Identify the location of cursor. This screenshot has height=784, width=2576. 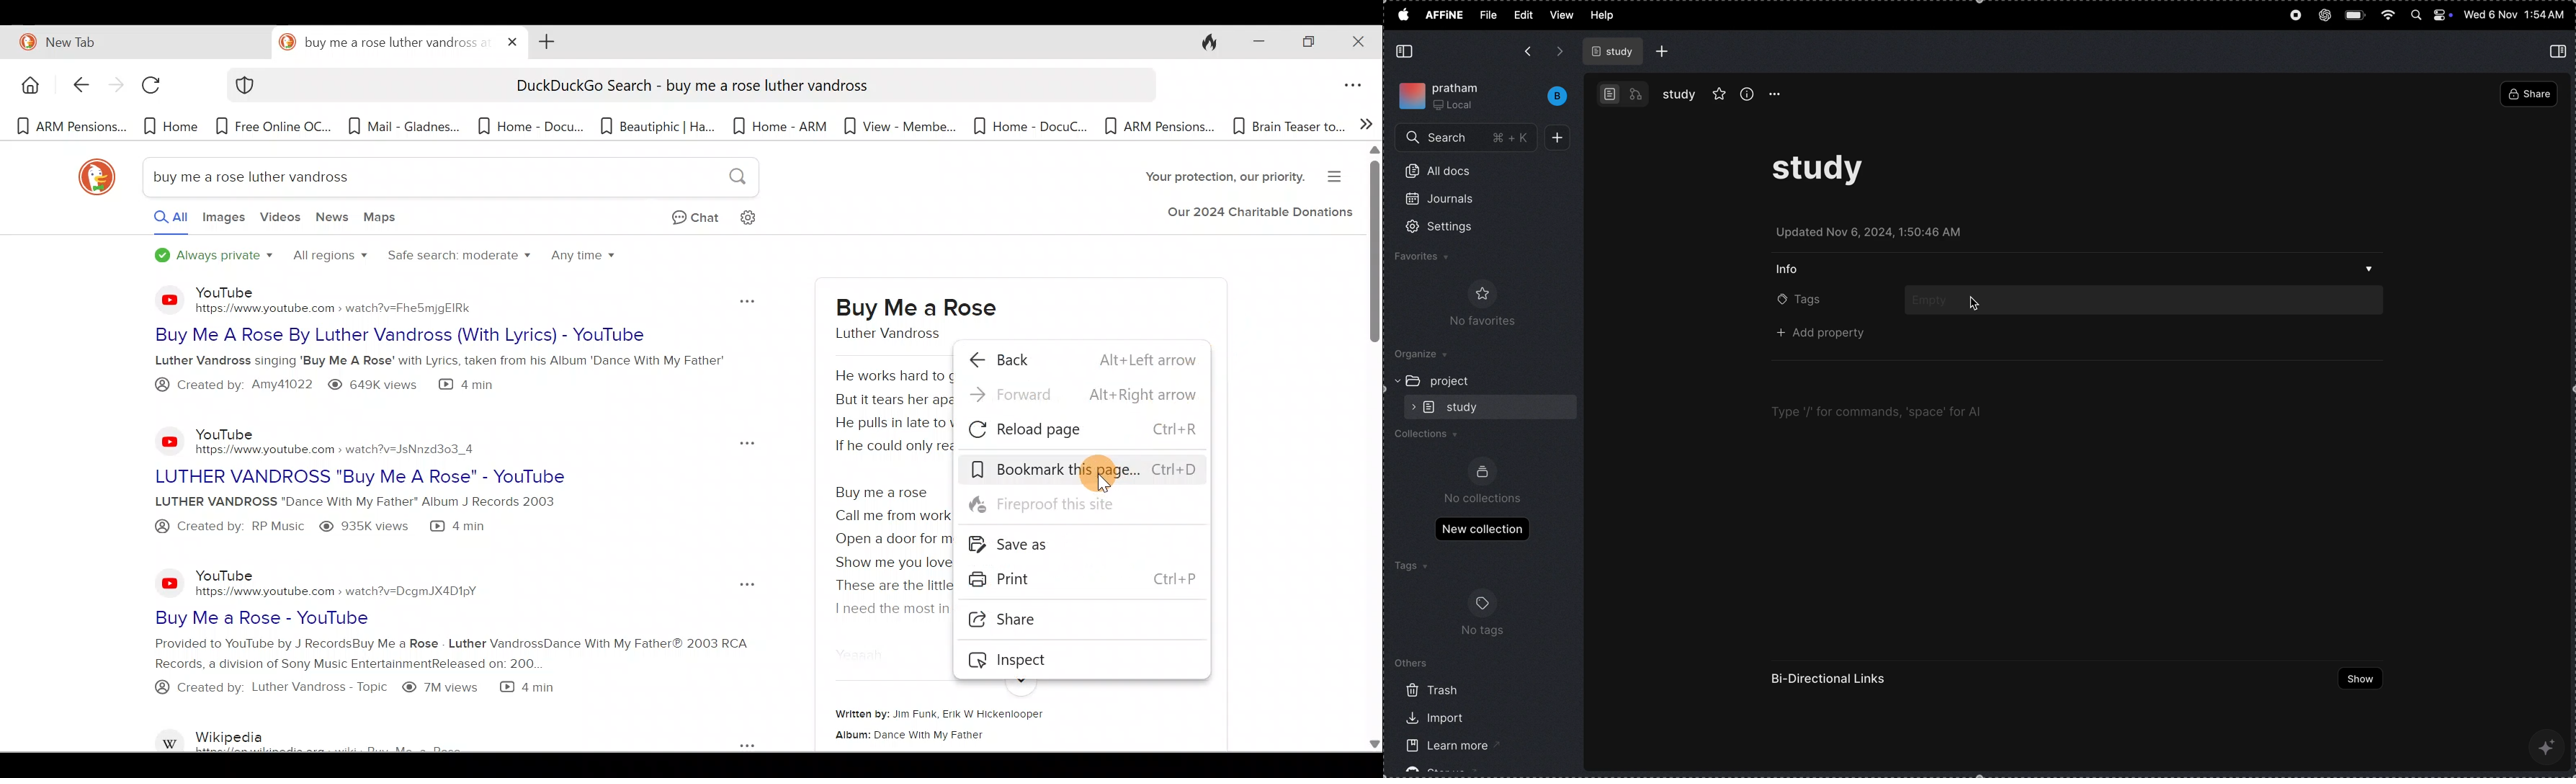
(1973, 305).